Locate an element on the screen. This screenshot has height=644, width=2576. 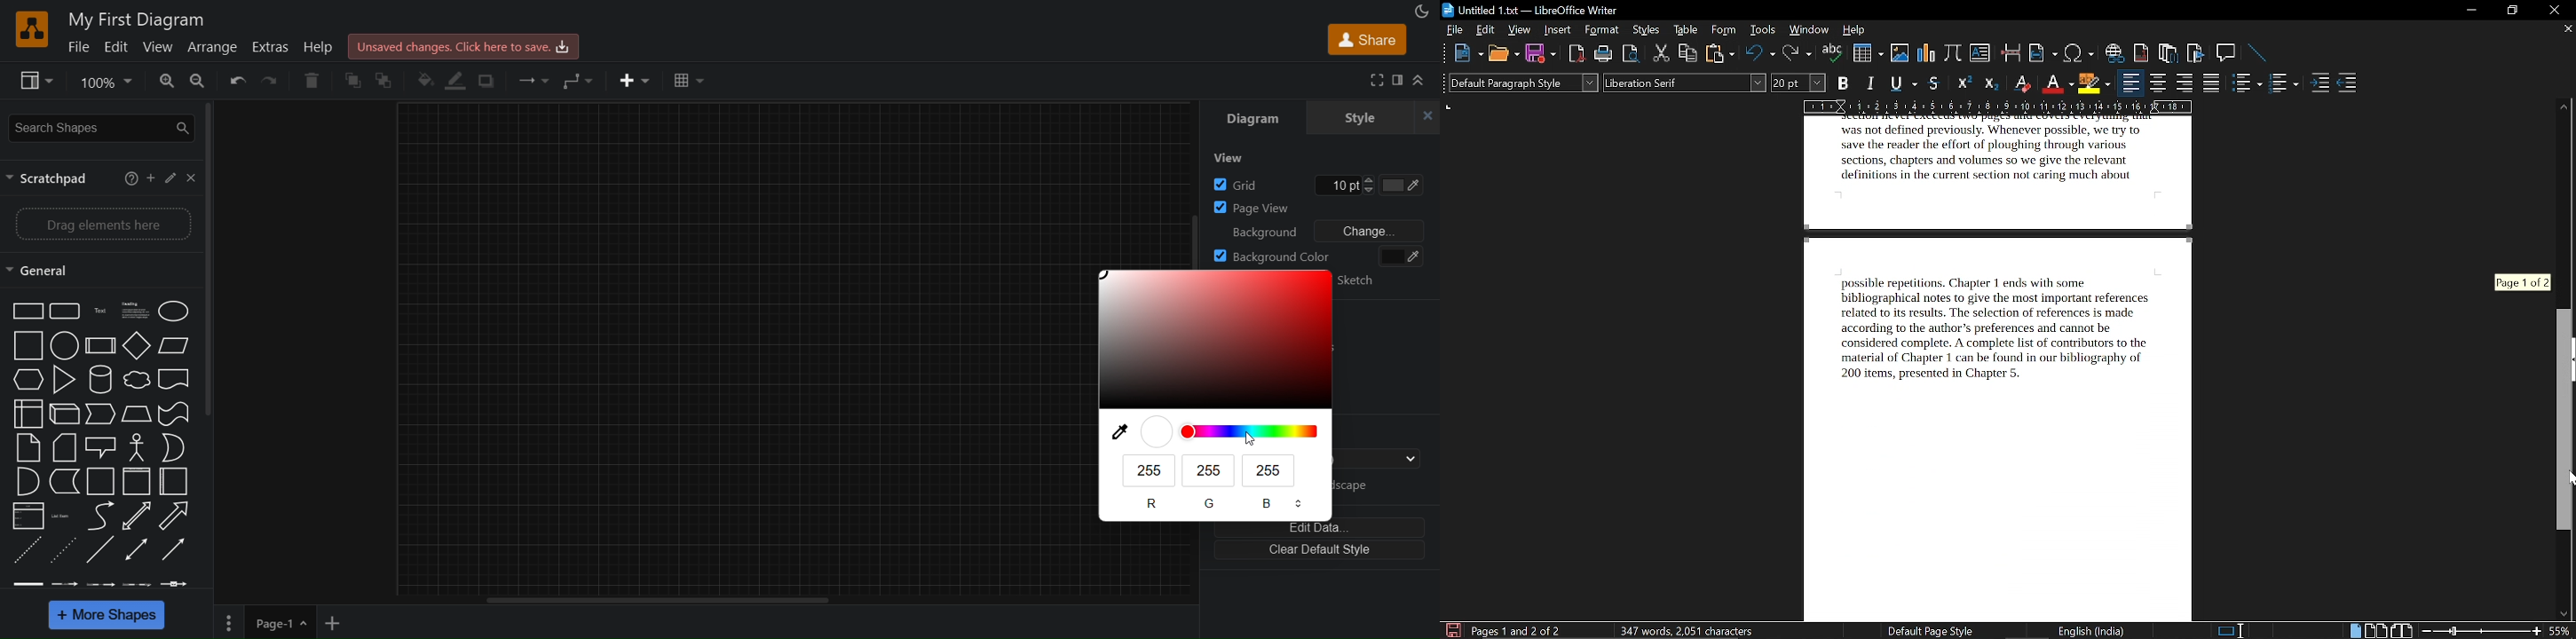
spelling is located at coordinates (1833, 54).